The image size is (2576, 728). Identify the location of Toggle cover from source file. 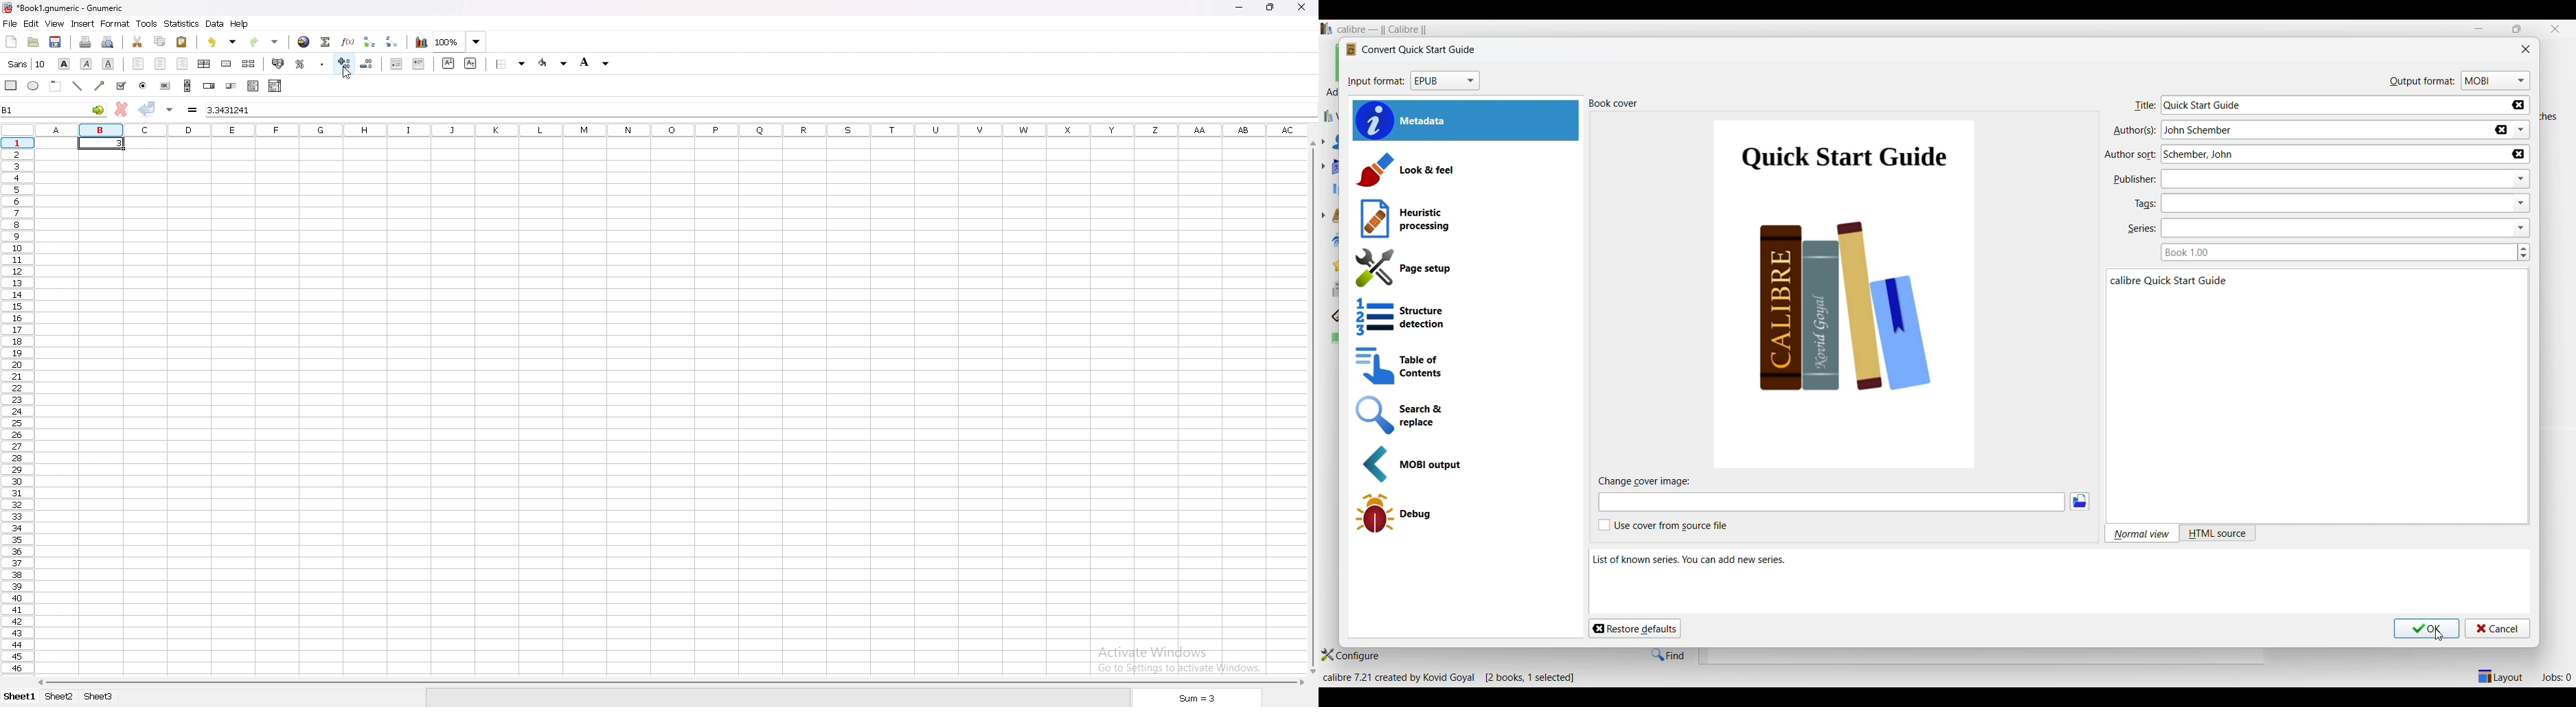
(1663, 525).